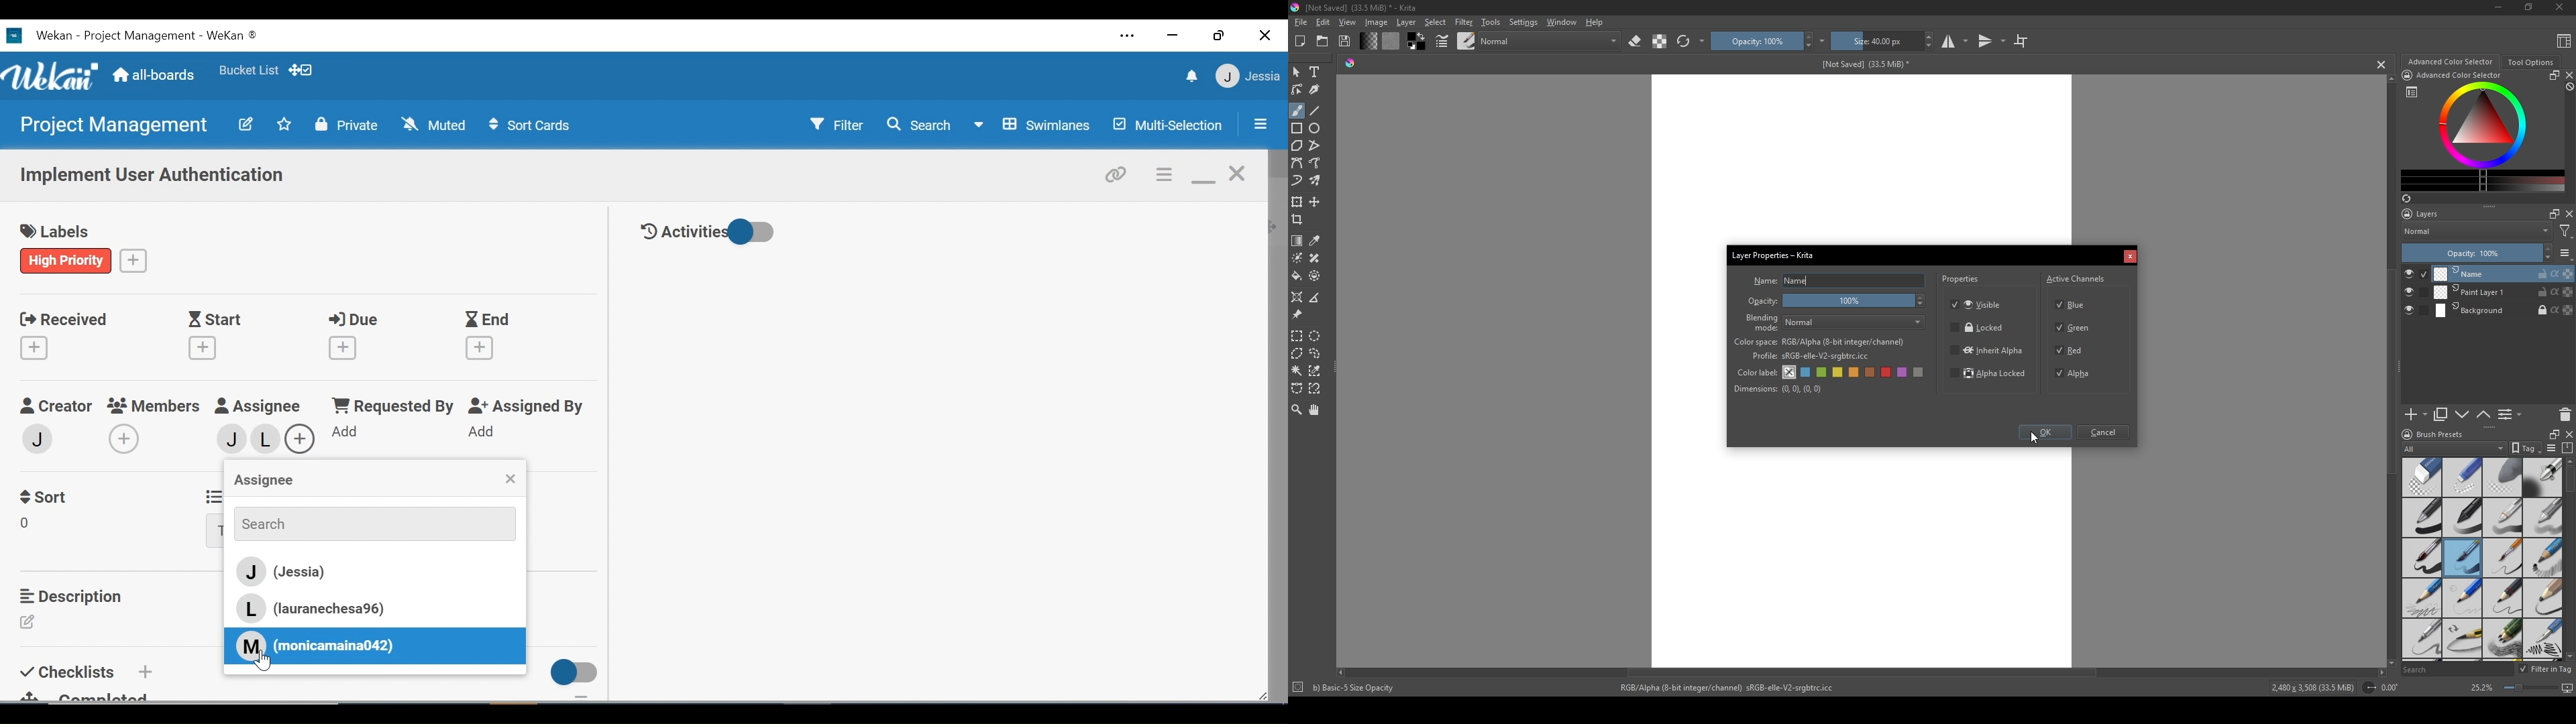 Image resolution: width=2576 pixels, height=728 pixels. I want to click on tag, so click(2524, 448).